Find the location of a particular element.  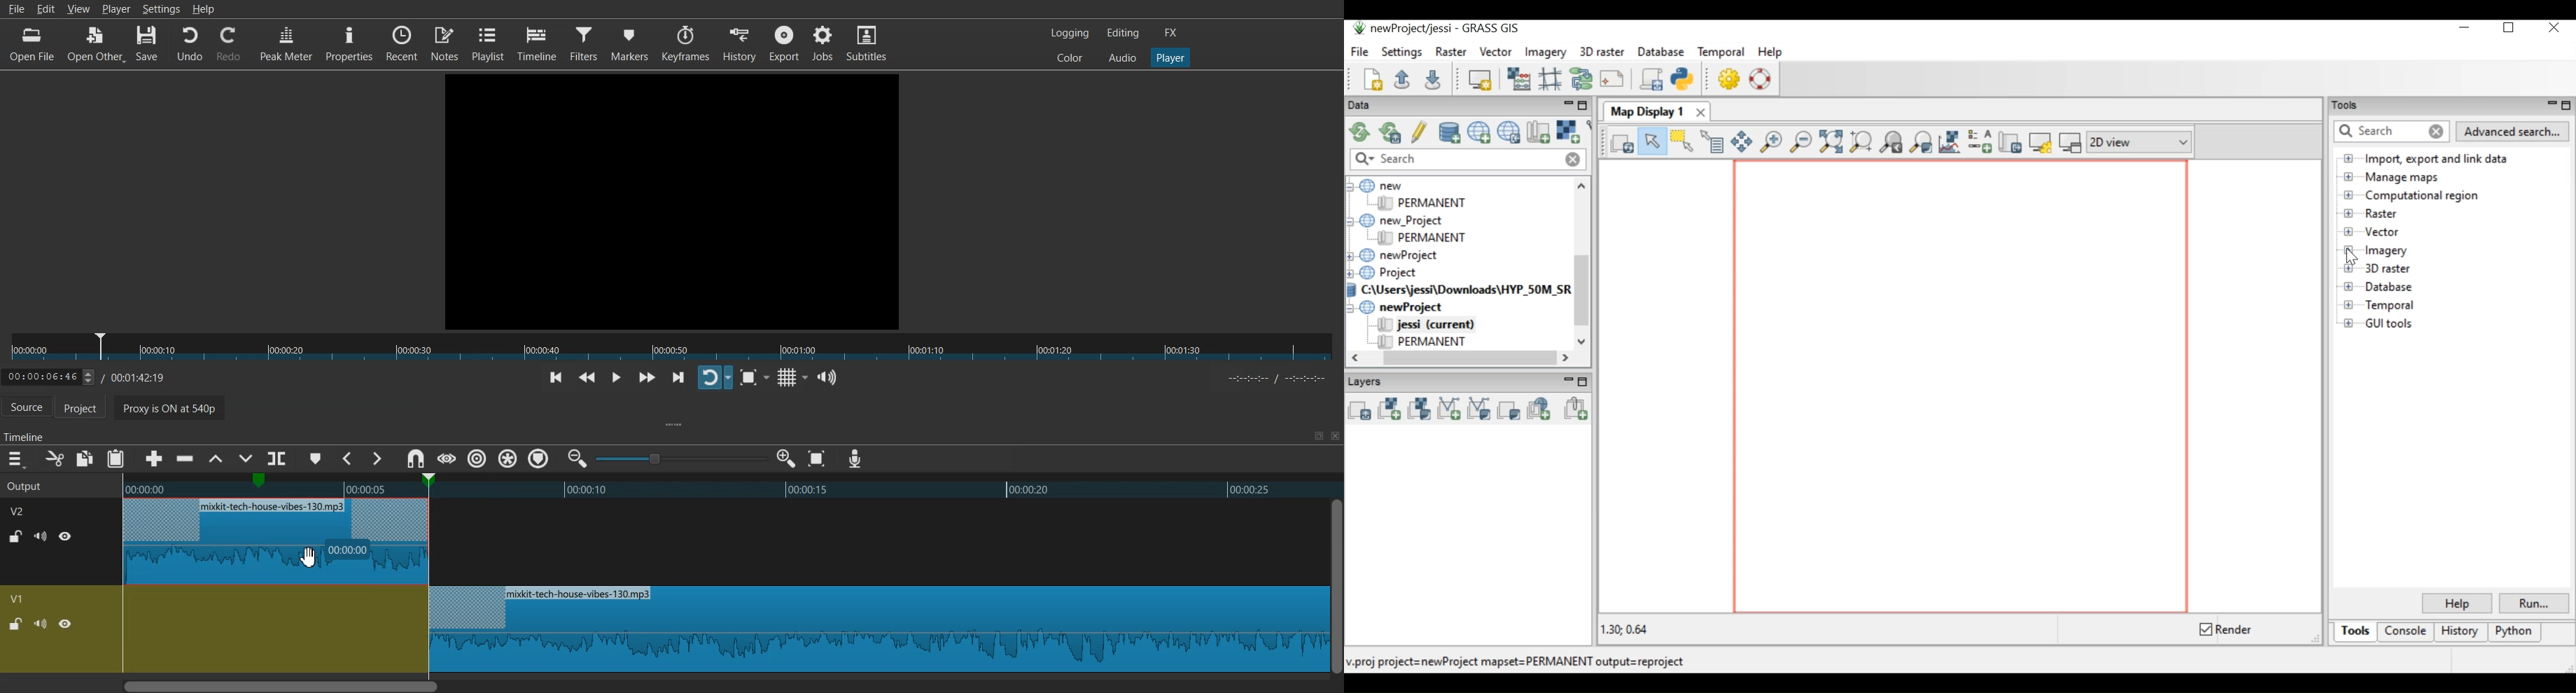

Keyframes is located at coordinates (685, 43).